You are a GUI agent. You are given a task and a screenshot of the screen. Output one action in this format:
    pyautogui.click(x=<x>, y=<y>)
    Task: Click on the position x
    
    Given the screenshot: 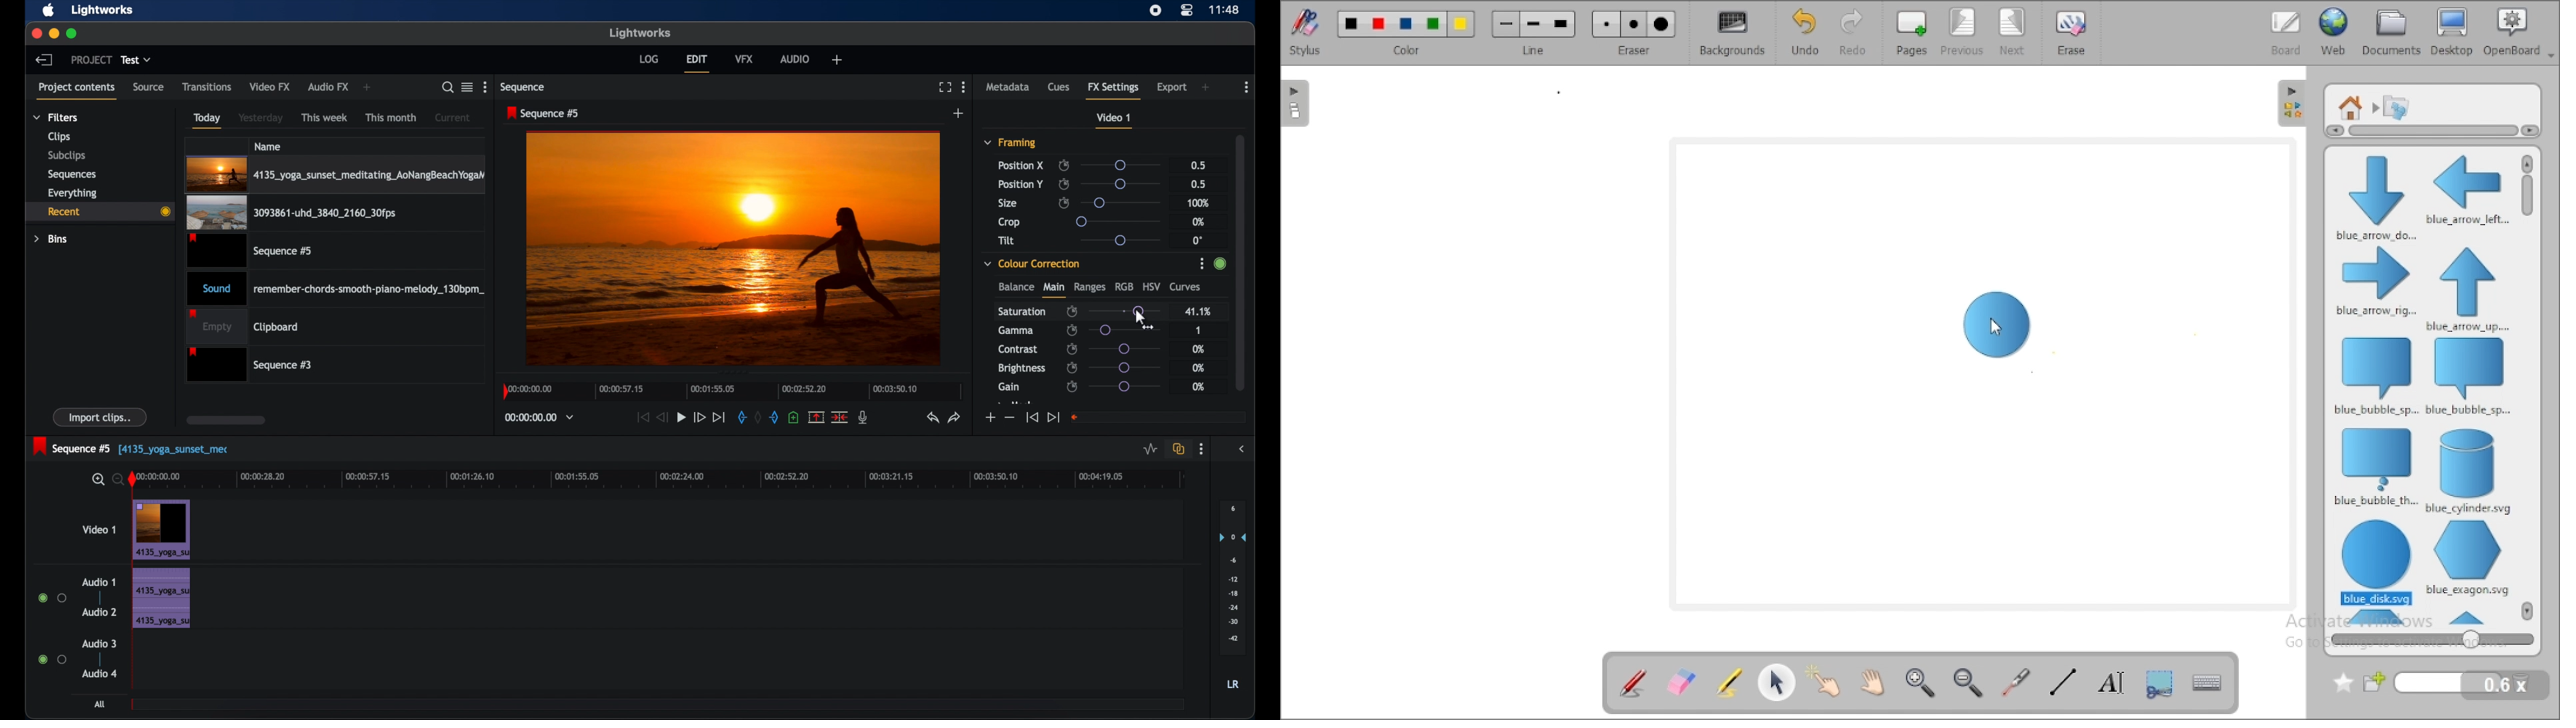 What is the action you would take?
    pyautogui.click(x=1021, y=165)
    